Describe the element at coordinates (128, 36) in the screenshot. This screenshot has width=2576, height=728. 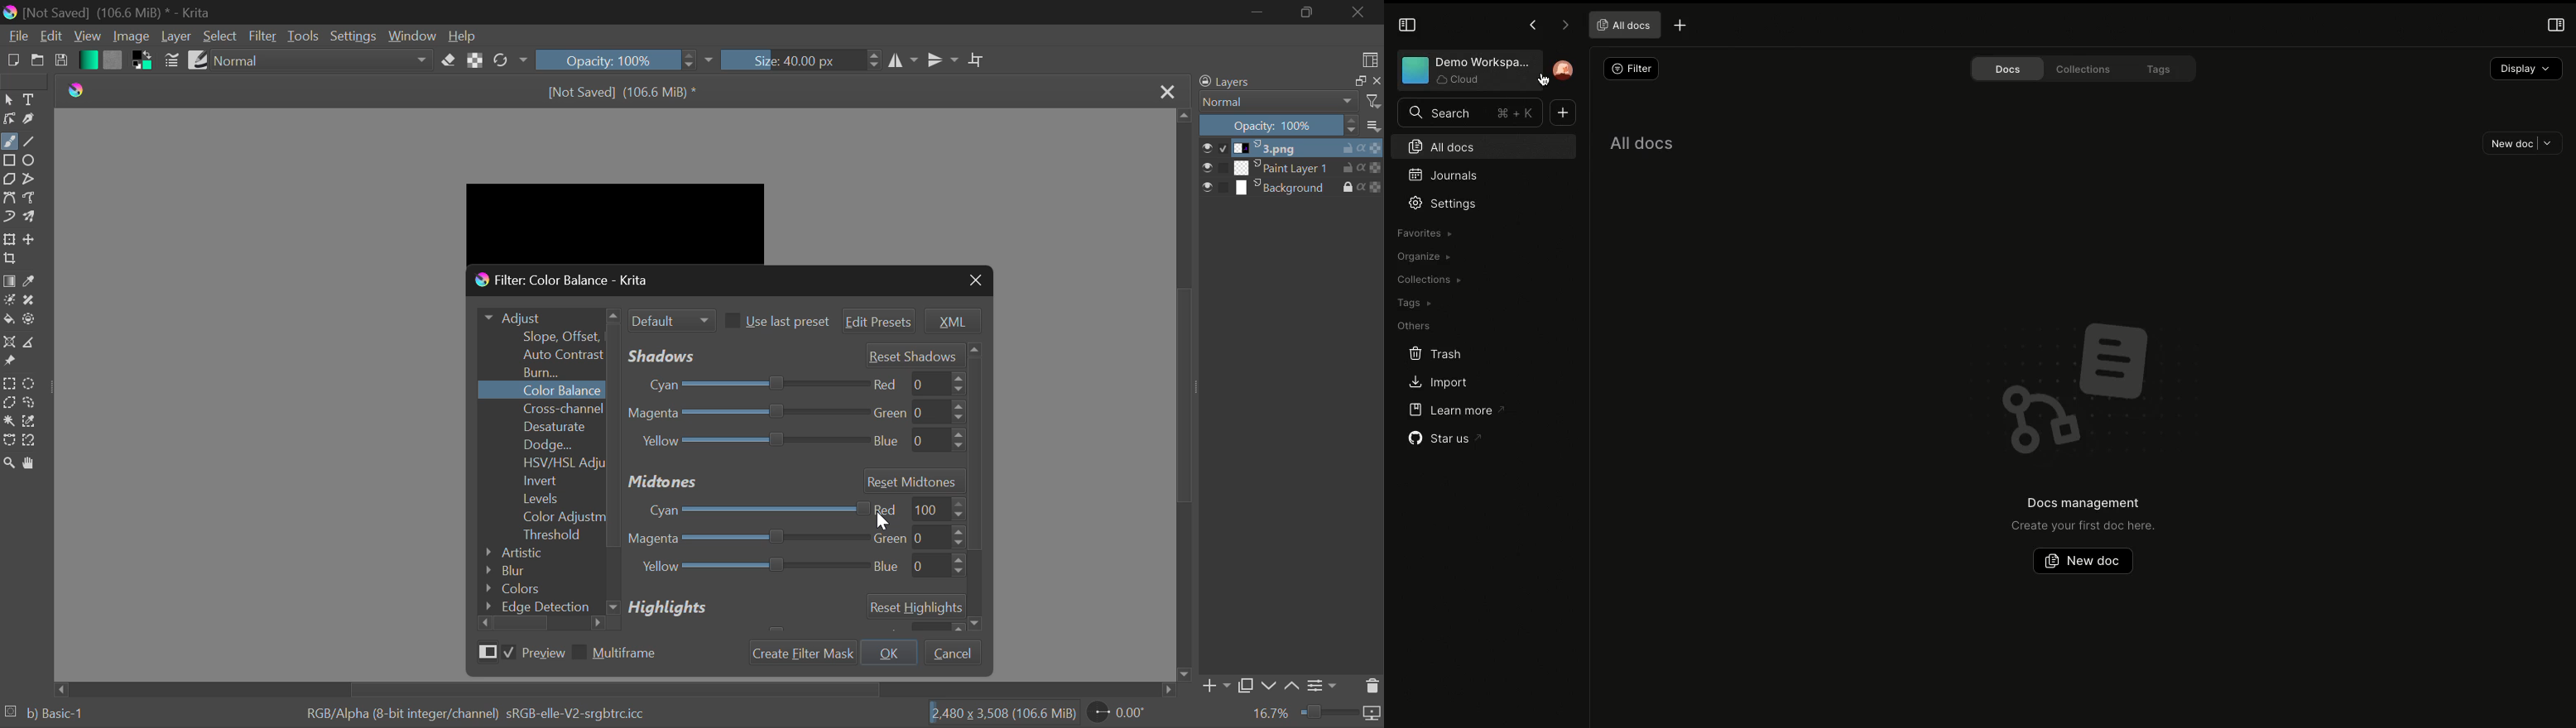
I see `Image` at that location.